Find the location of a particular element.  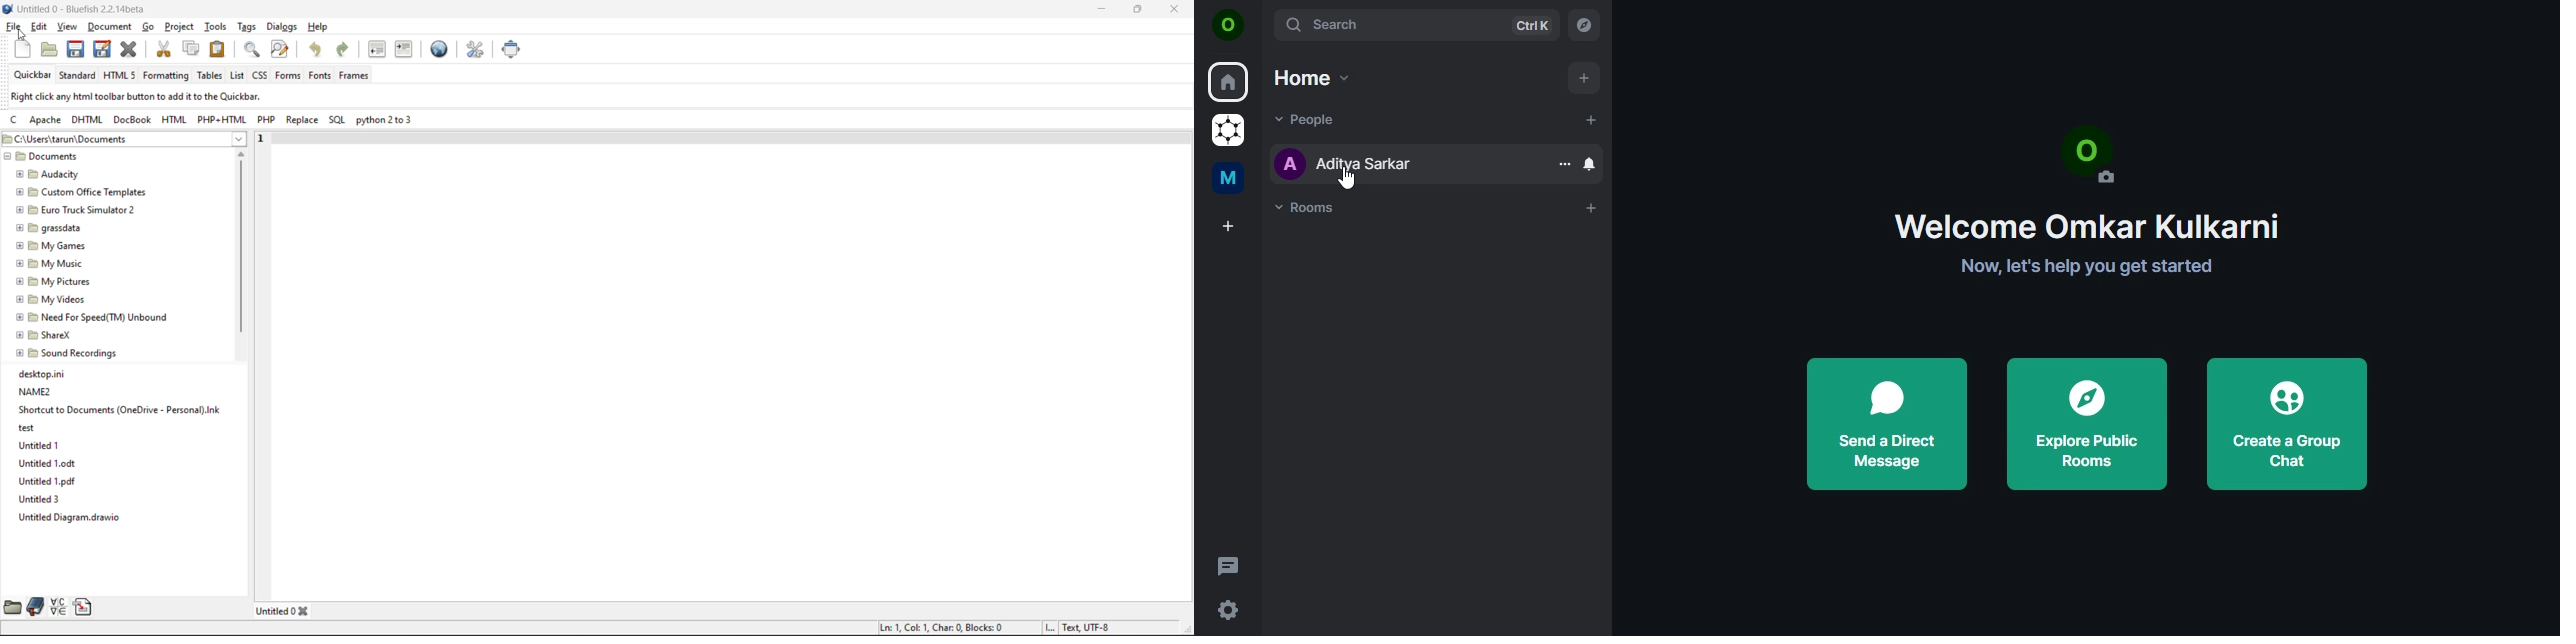

Untitled1.odt is located at coordinates (47, 464).